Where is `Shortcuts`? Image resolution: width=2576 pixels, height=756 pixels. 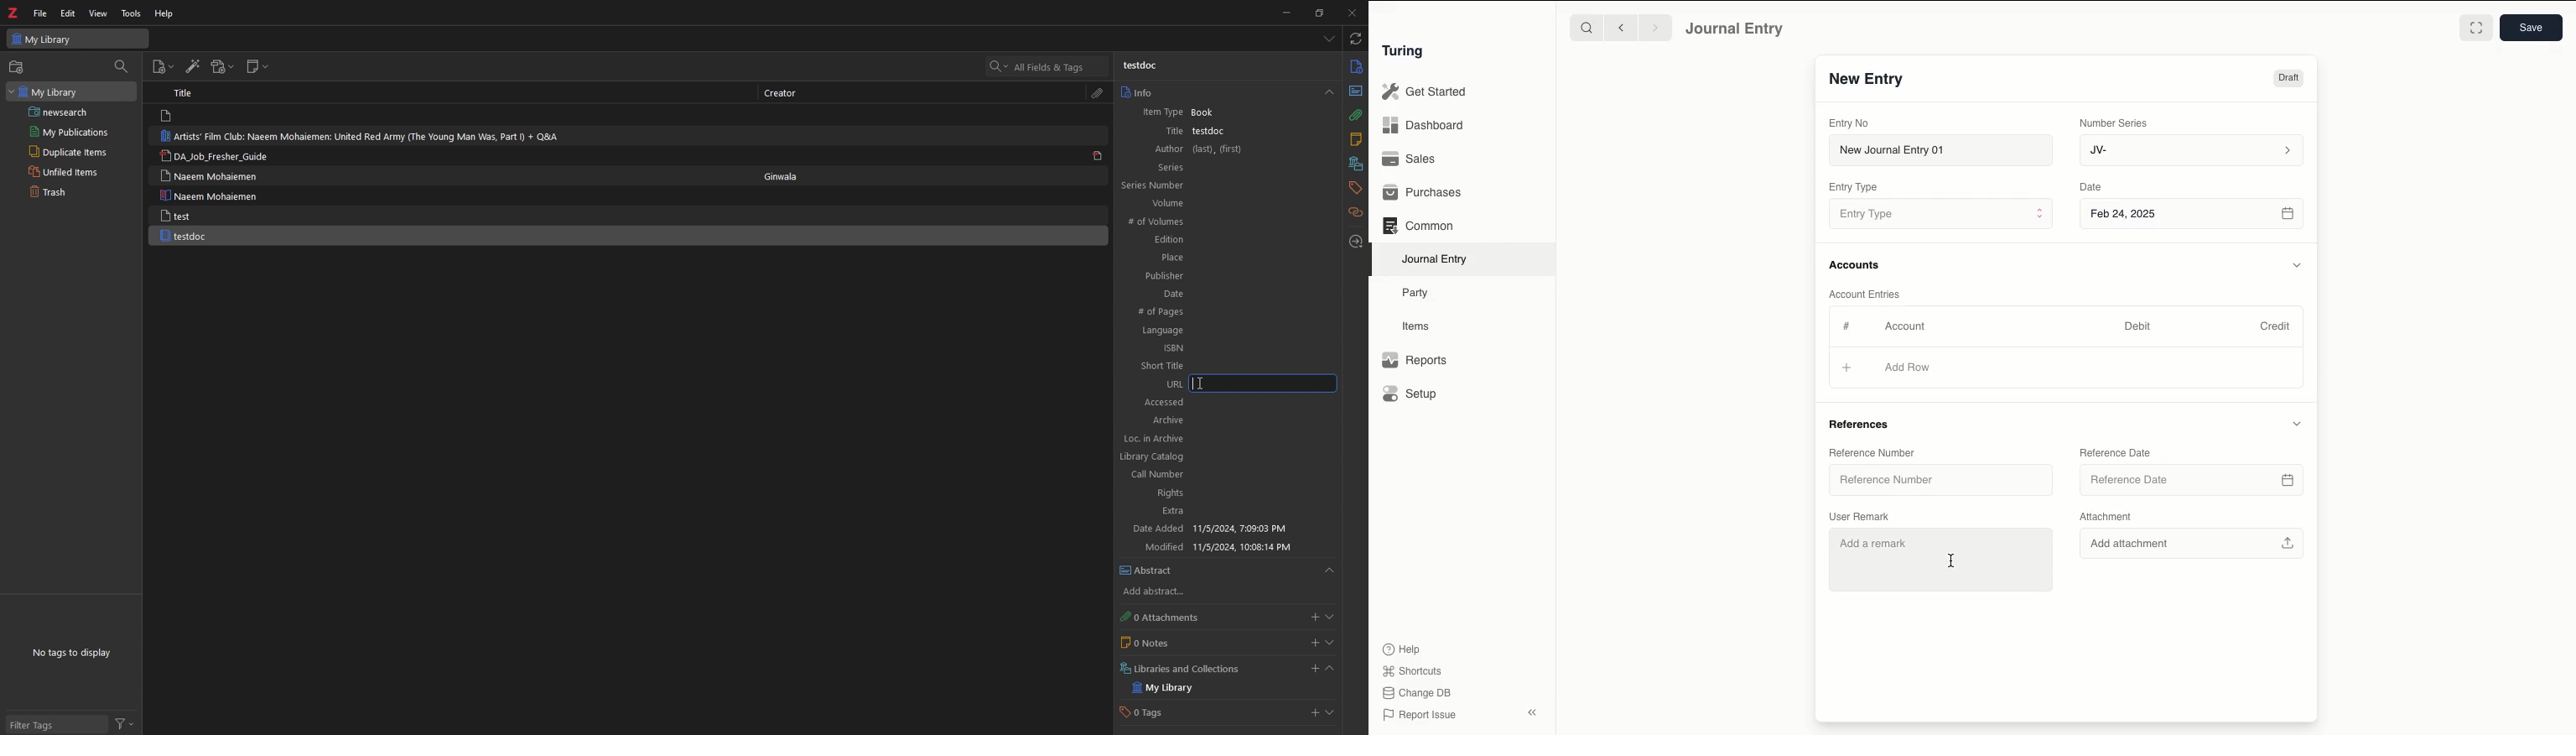
Shortcuts is located at coordinates (1415, 671).